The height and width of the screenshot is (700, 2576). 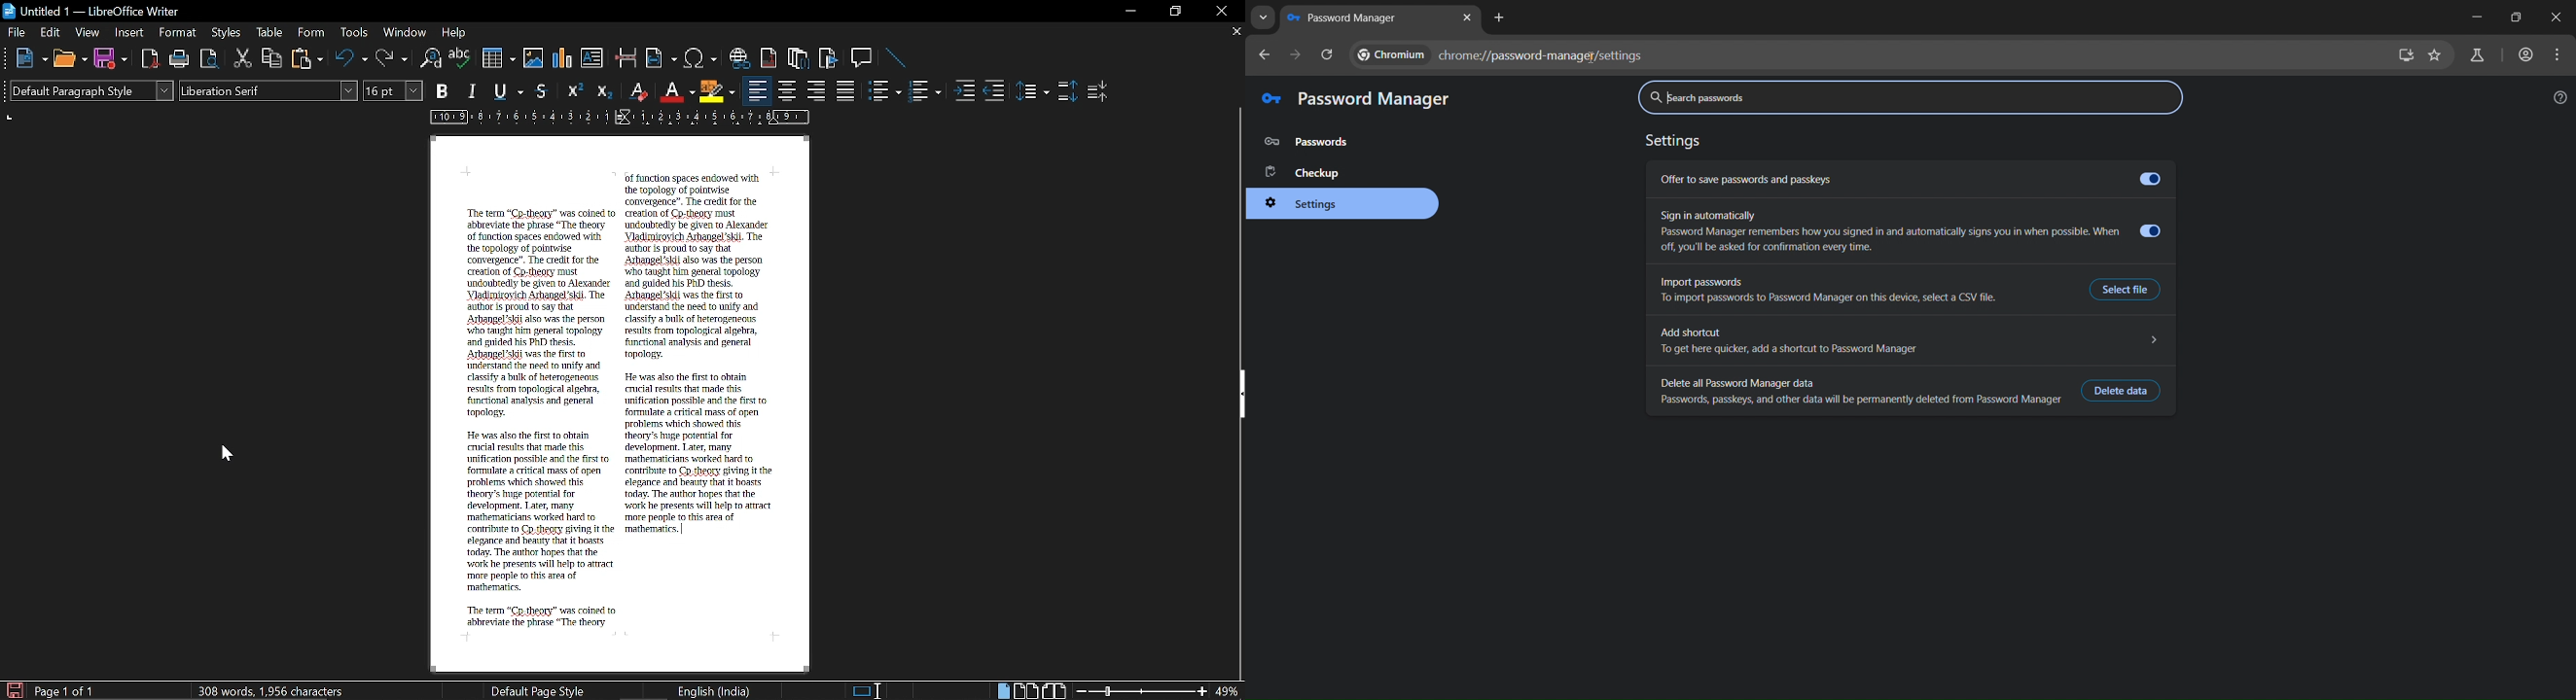 What do you see at coordinates (847, 90) in the screenshot?
I see `Justified` at bounding box center [847, 90].